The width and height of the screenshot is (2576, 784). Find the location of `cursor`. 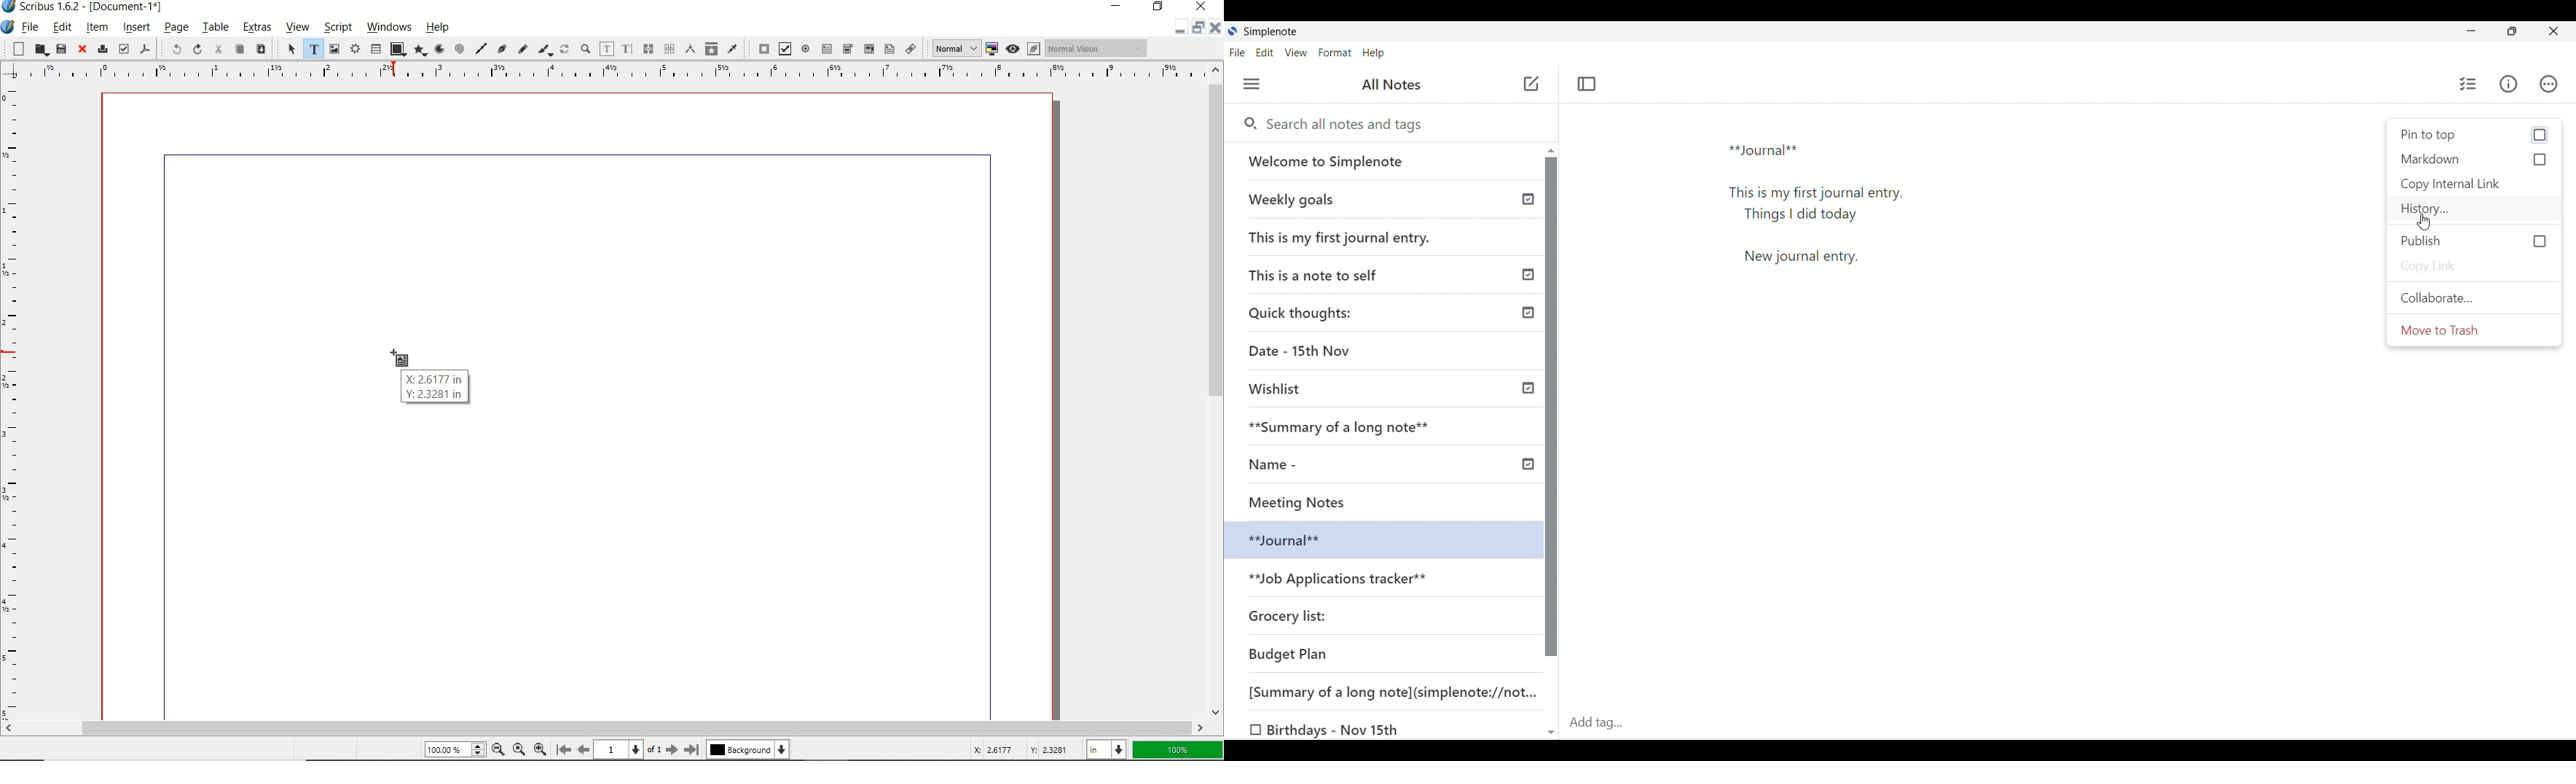

cursor is located at coordinates (2426, 223).